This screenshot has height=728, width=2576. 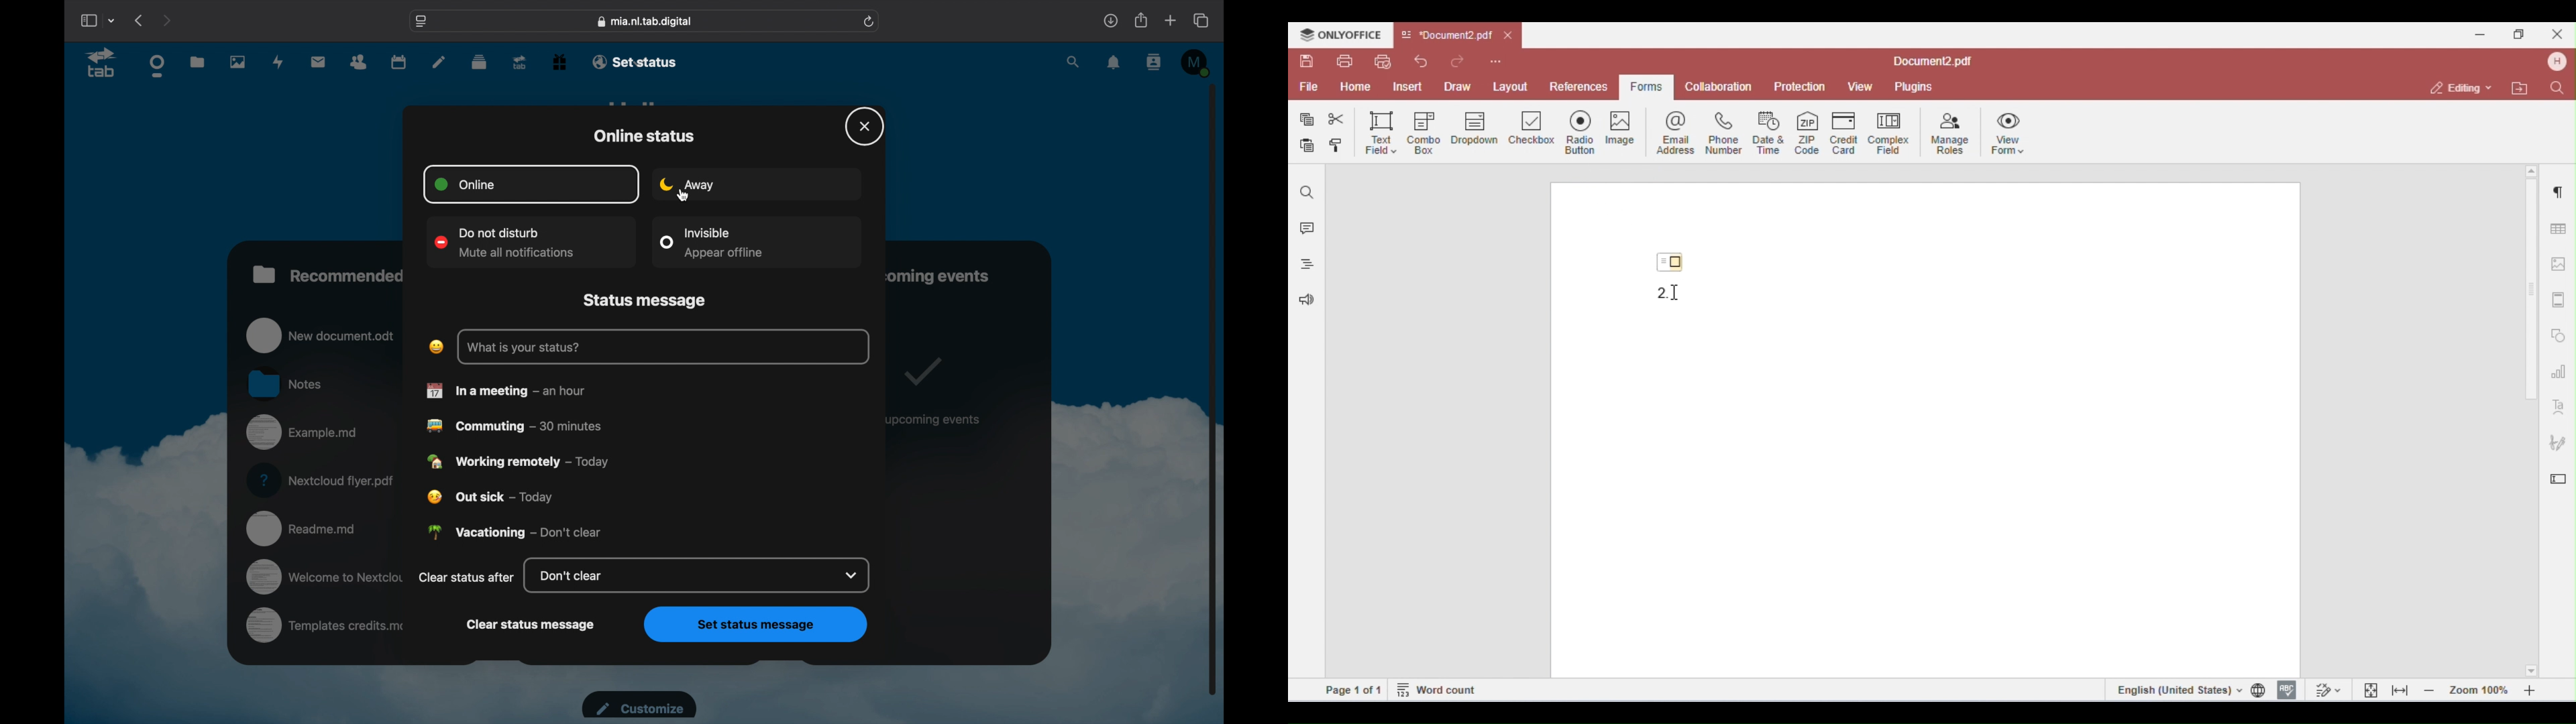 What do you see at coordinates (305, 433) in the screenshot?
I see `example` at bounding box center [305, 433].